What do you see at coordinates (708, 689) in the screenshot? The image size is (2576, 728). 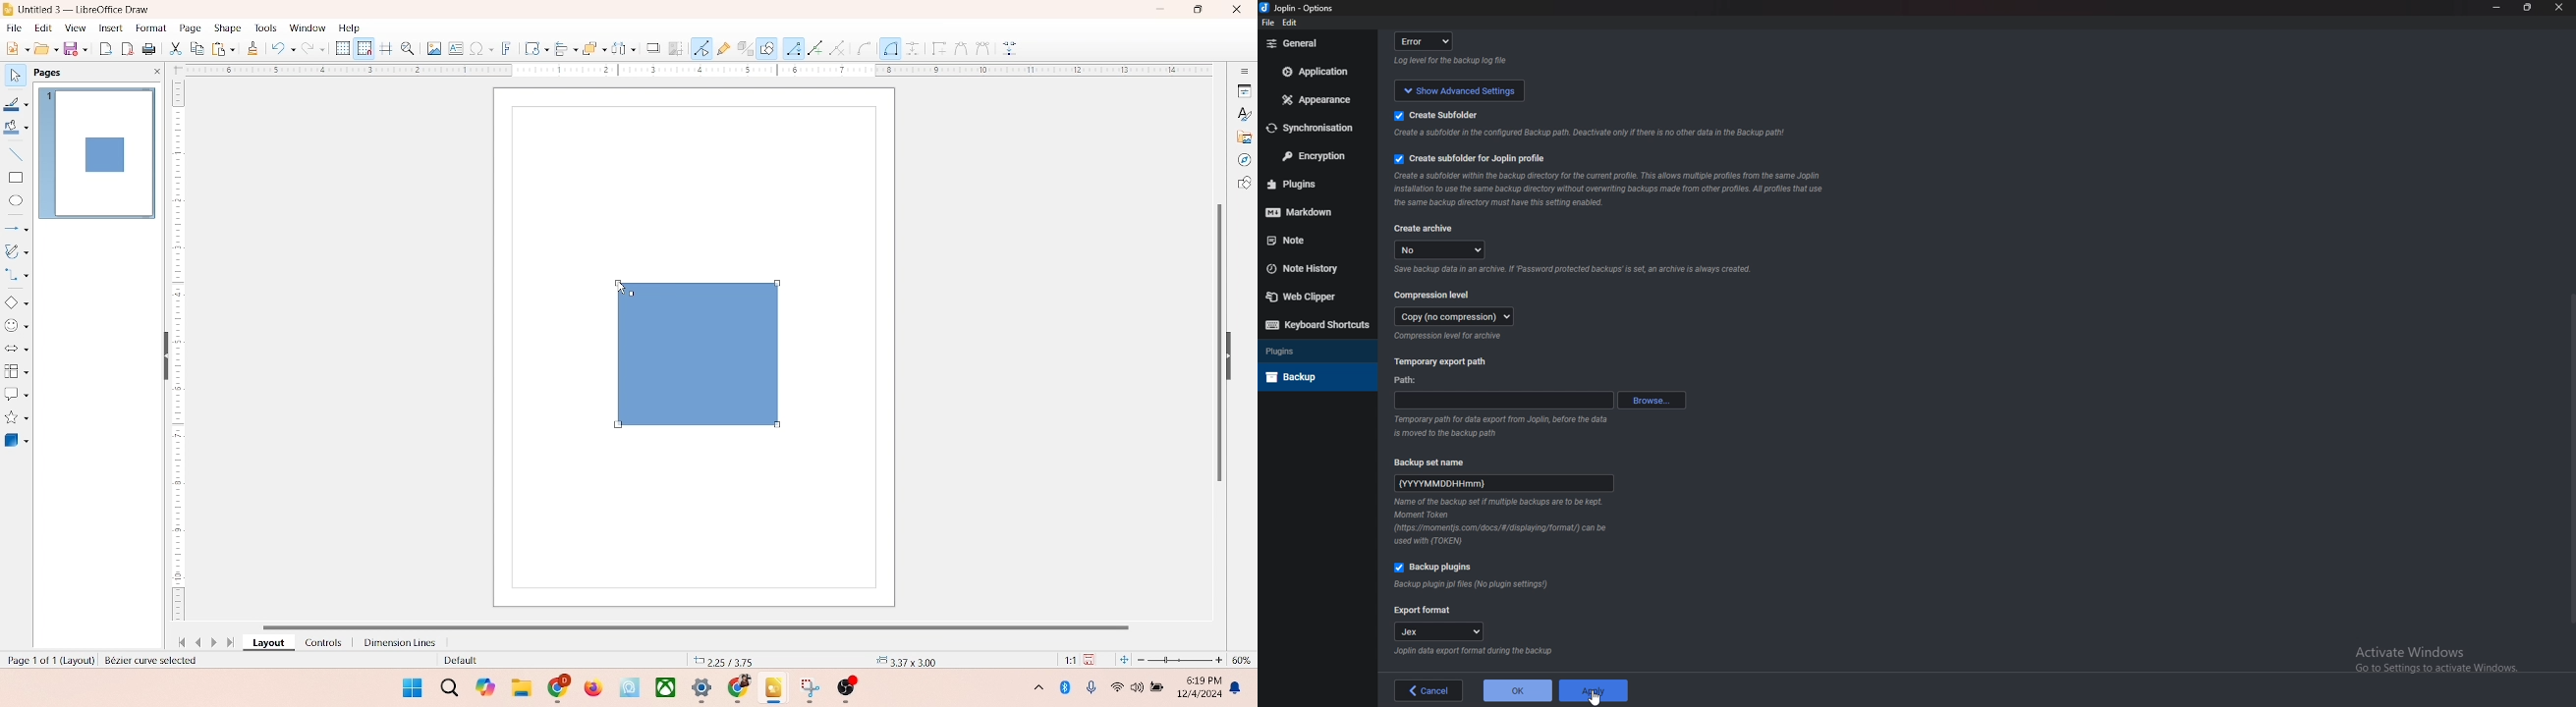 I see `applications` at bounding box center [708, 689].